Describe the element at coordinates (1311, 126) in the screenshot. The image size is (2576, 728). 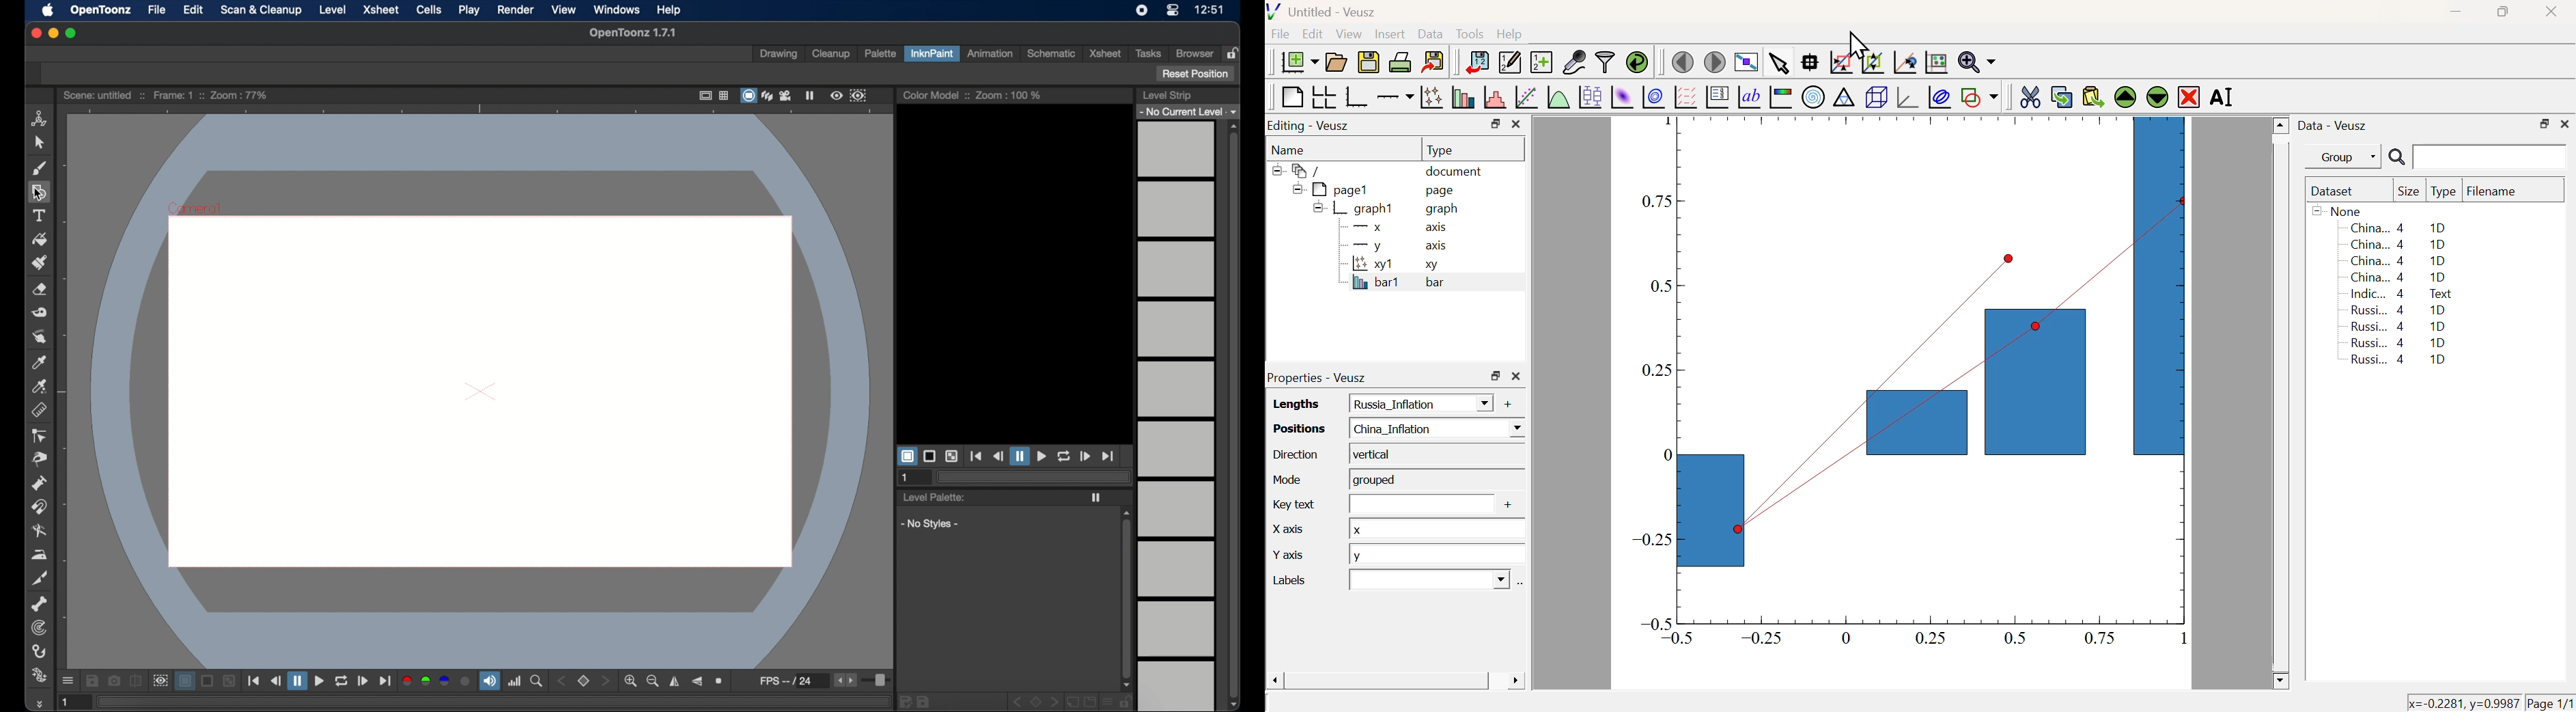
I see `Editing - Veusz` at that location.